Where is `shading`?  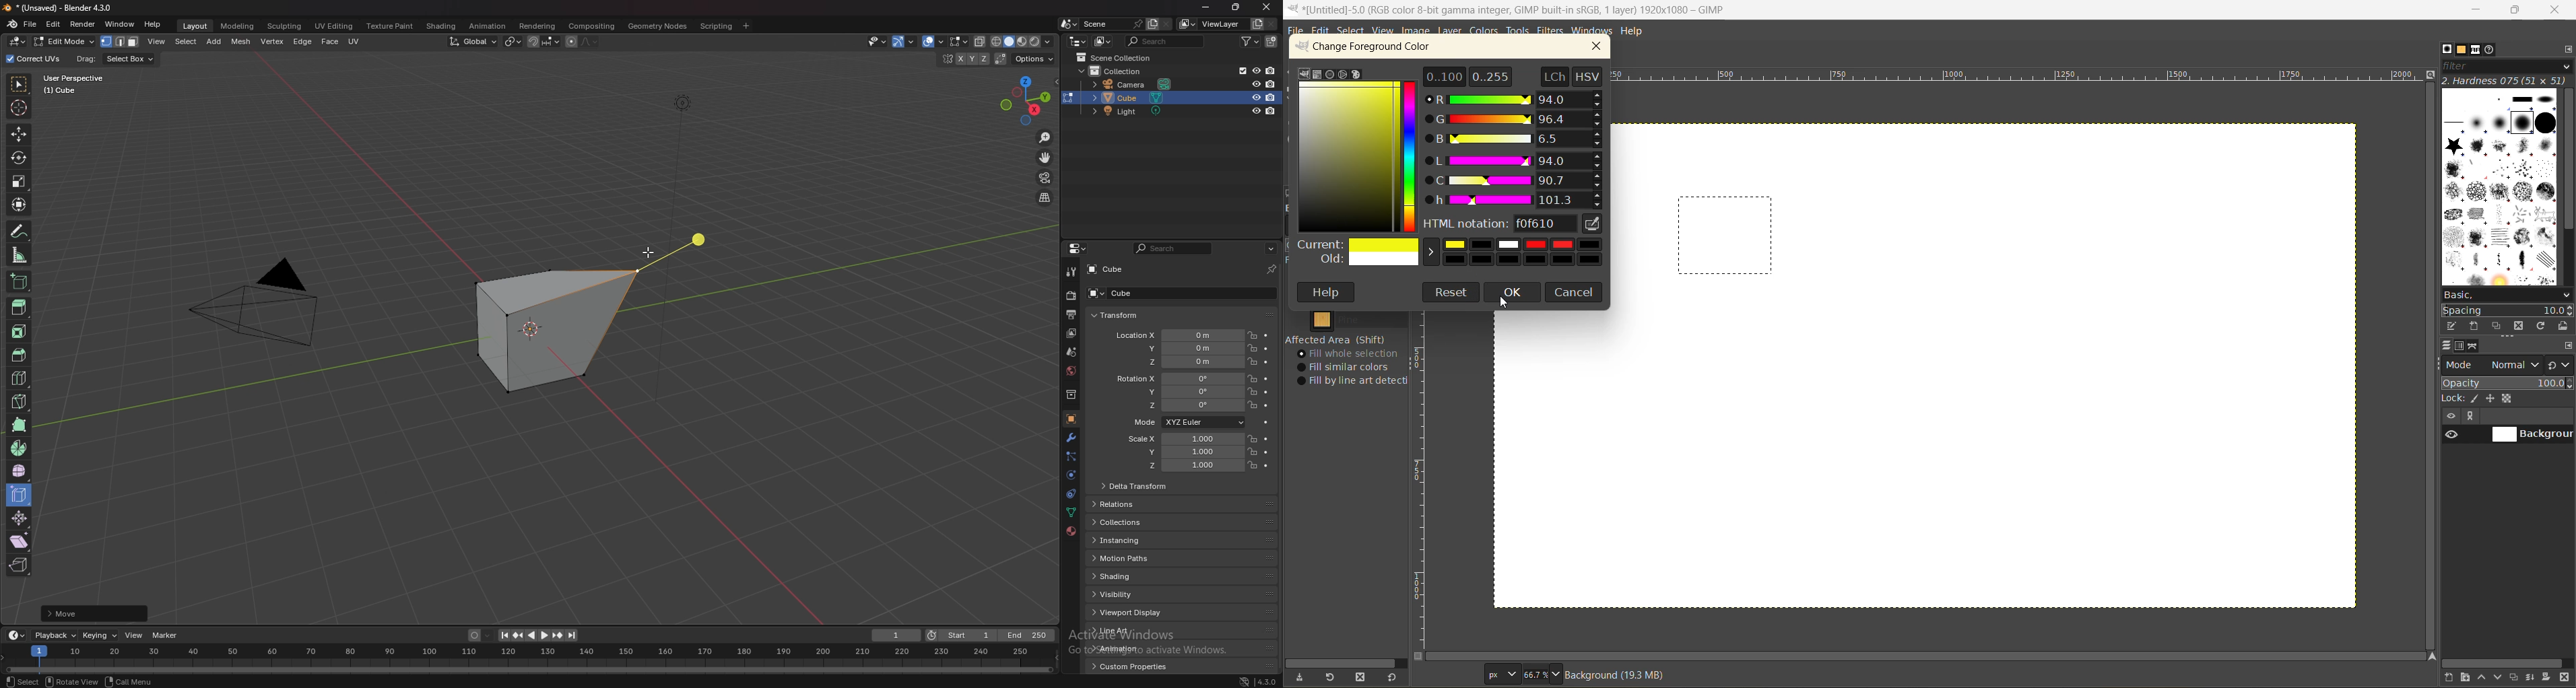 shading is located at coordinates (1123, 576).